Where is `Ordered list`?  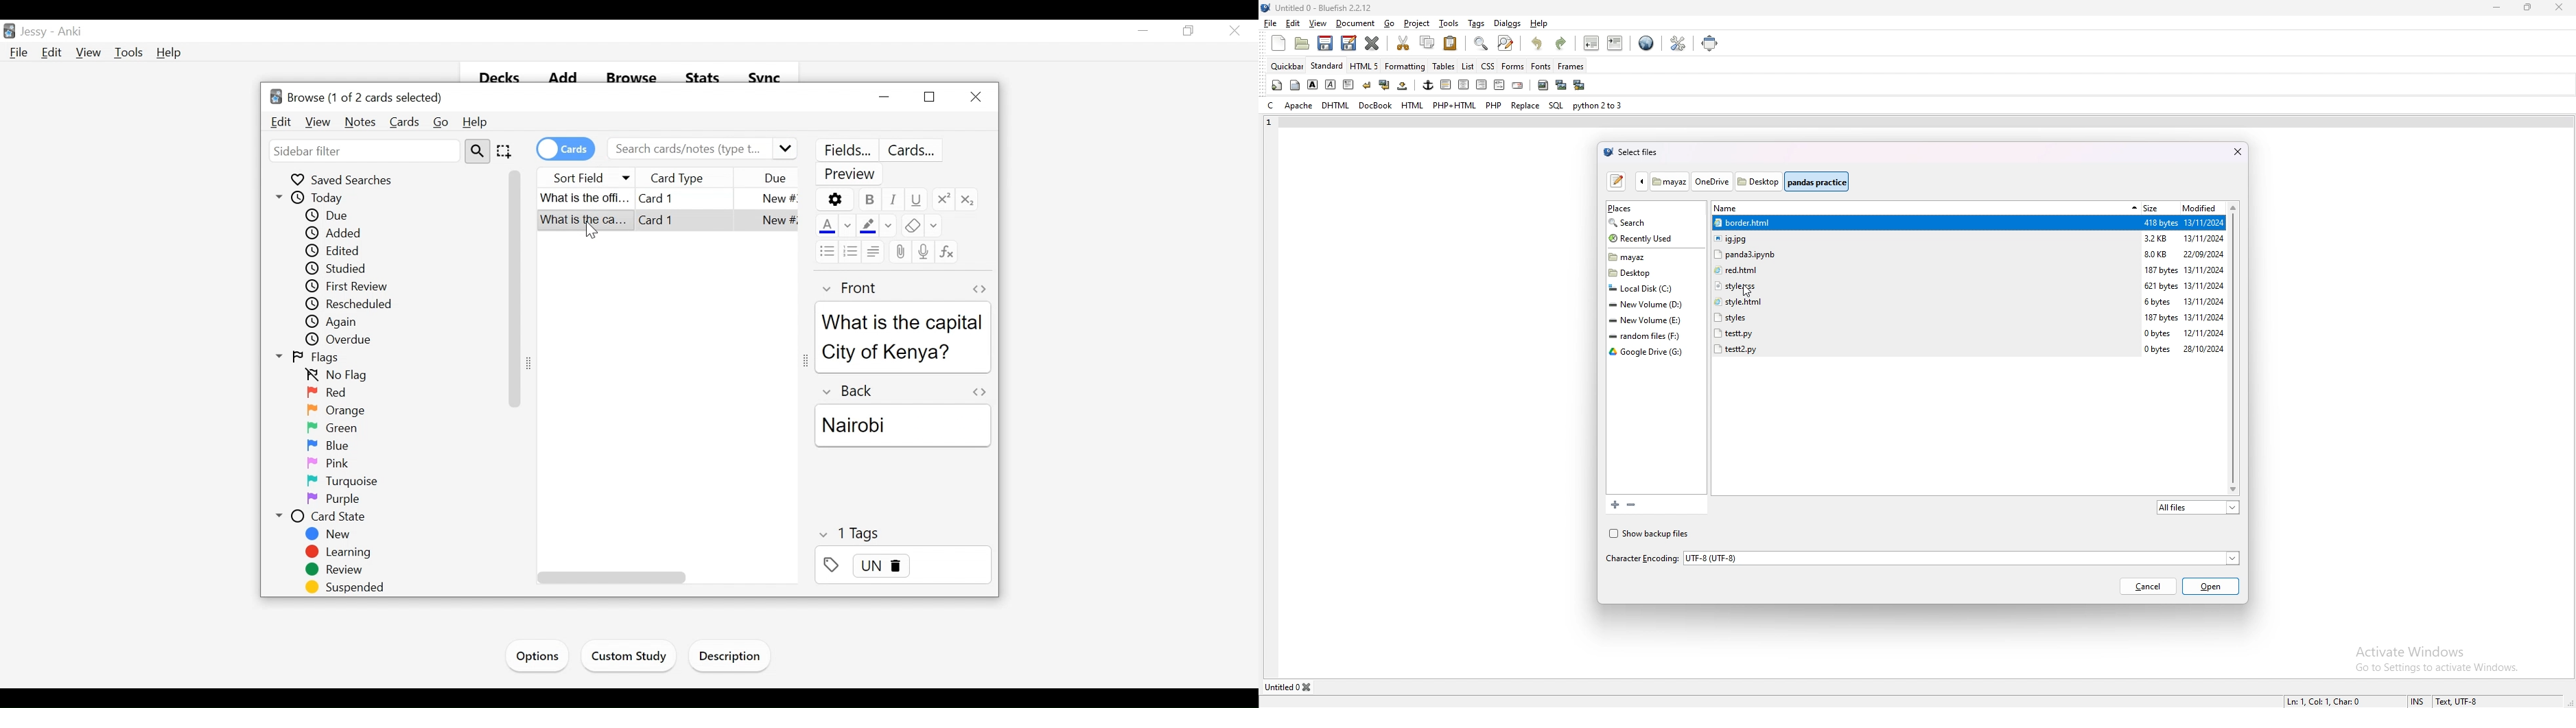
Ordered list is located at coordinates (851, 251).